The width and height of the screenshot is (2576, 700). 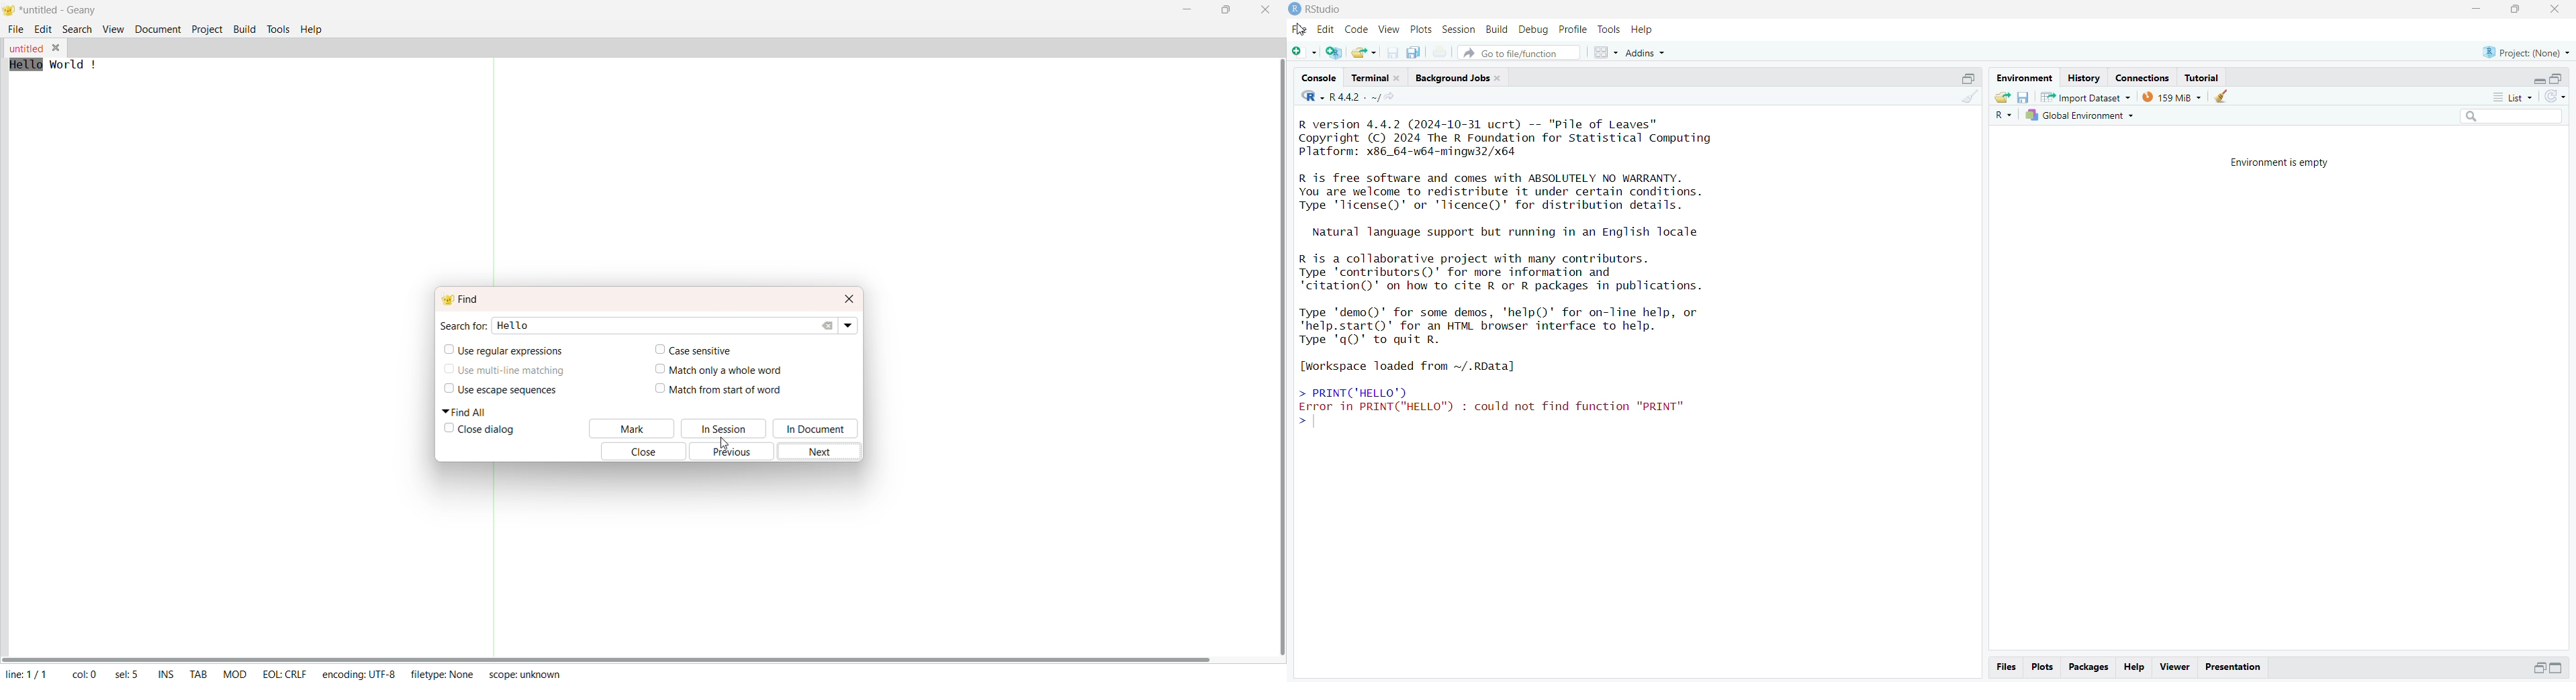 I want to click on expand, so click(x=2559, y=669).